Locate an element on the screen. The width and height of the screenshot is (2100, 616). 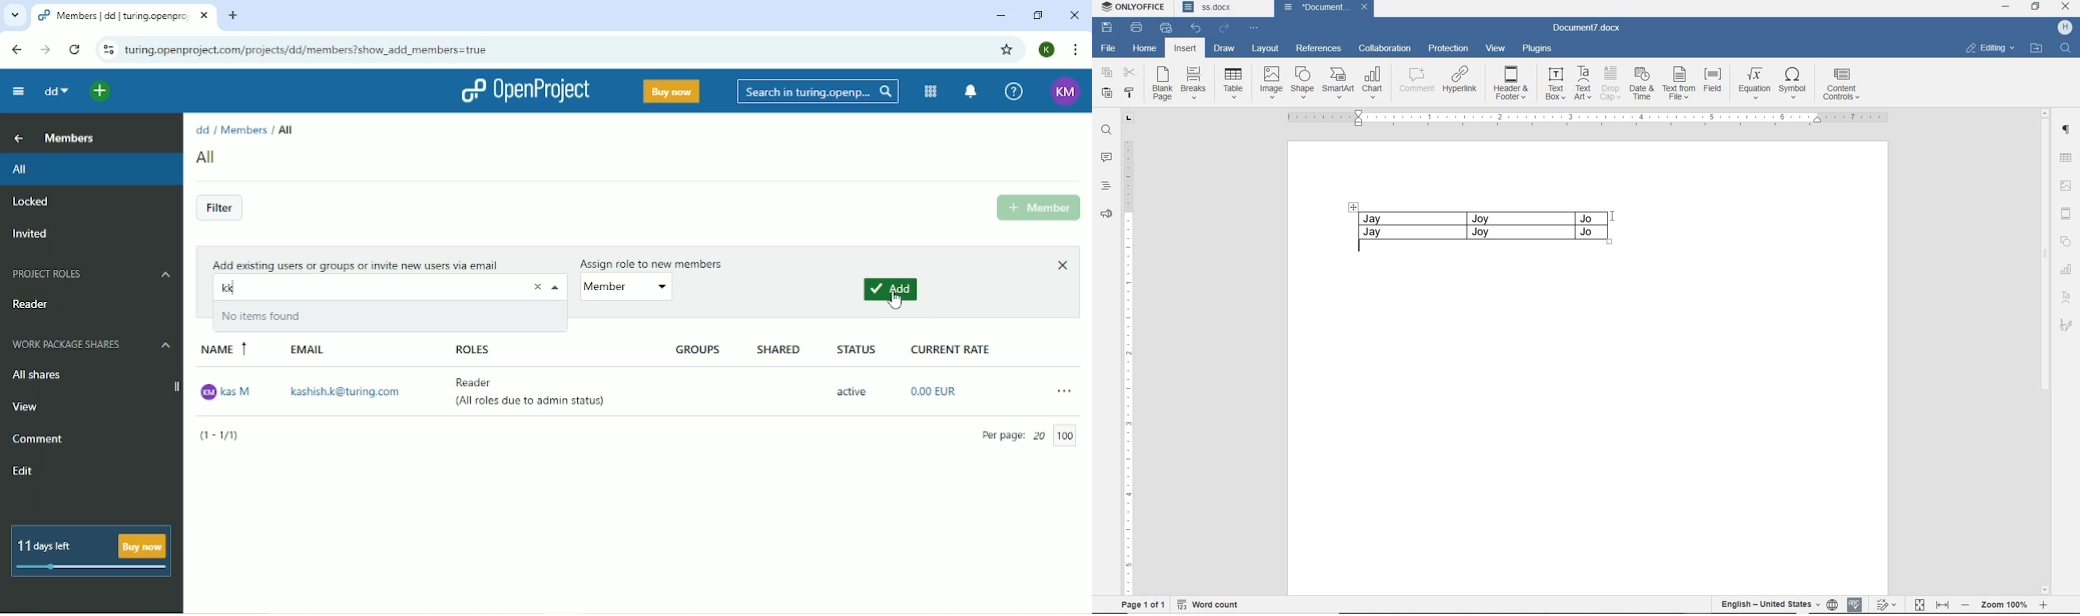
Account is located at coordinates (1065, 92).